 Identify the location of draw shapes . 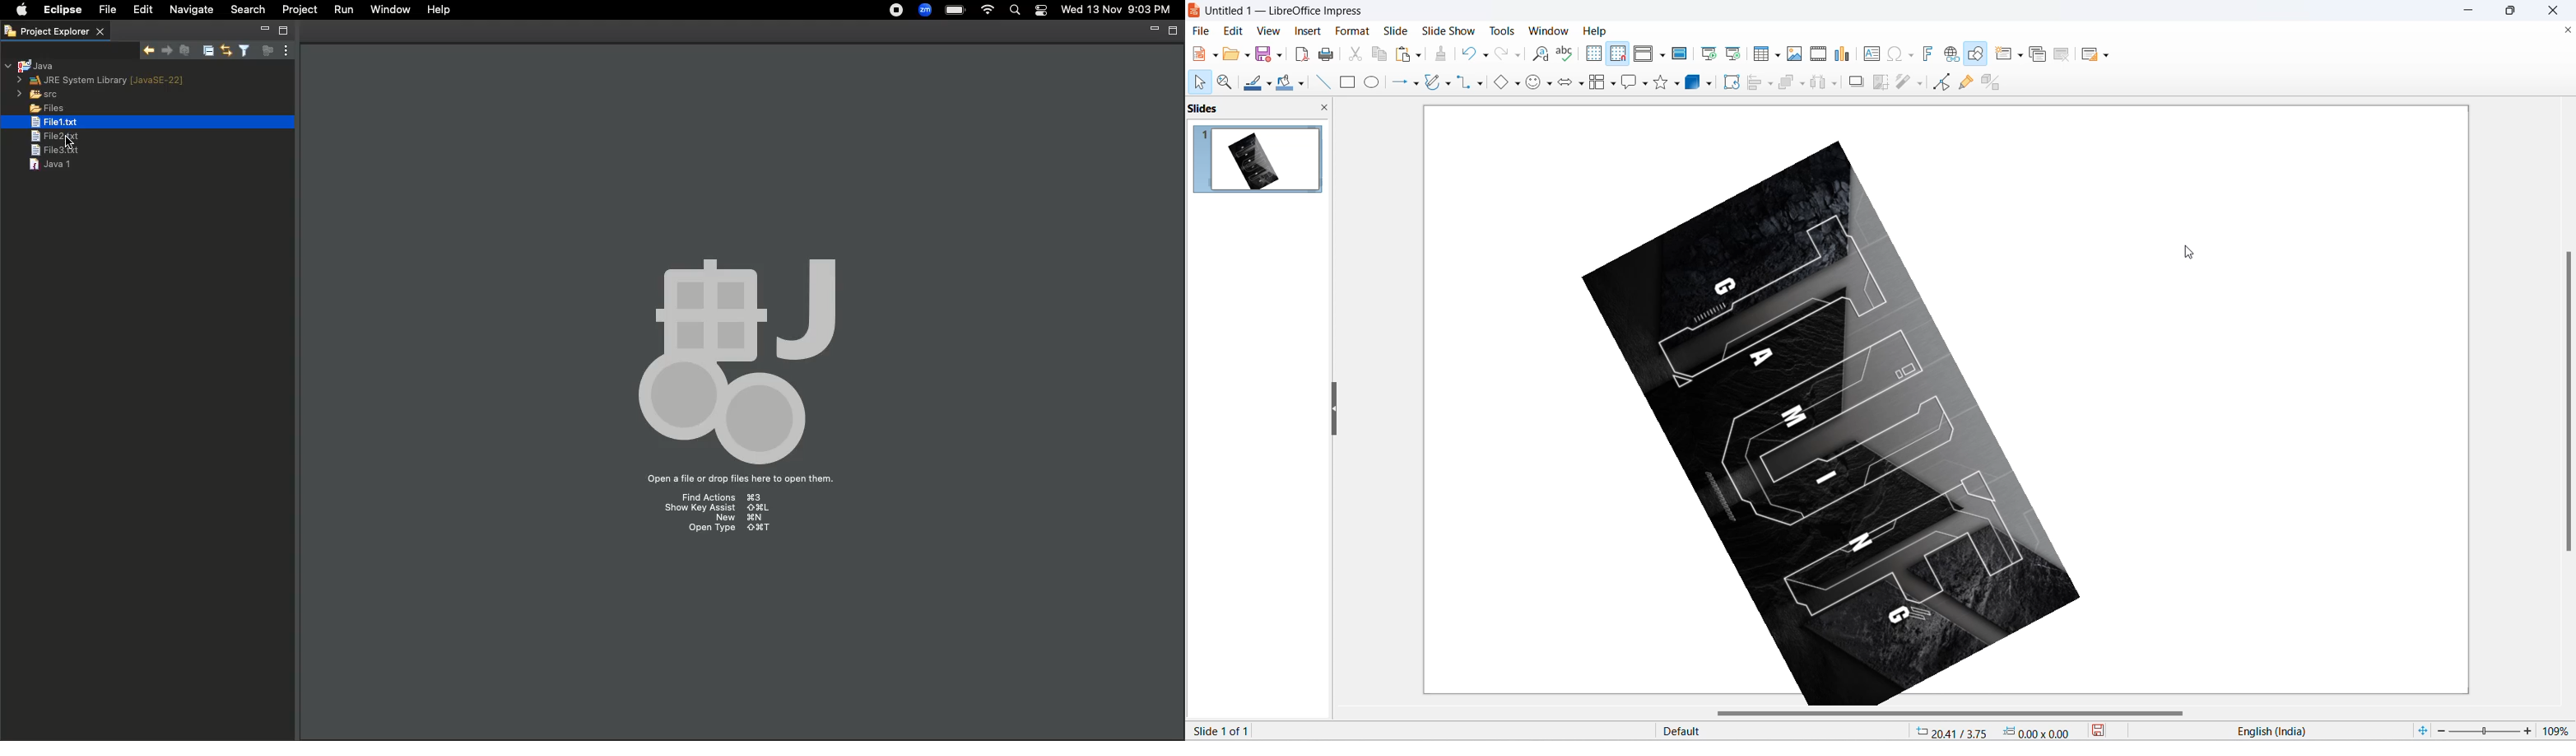
(1977, 54).